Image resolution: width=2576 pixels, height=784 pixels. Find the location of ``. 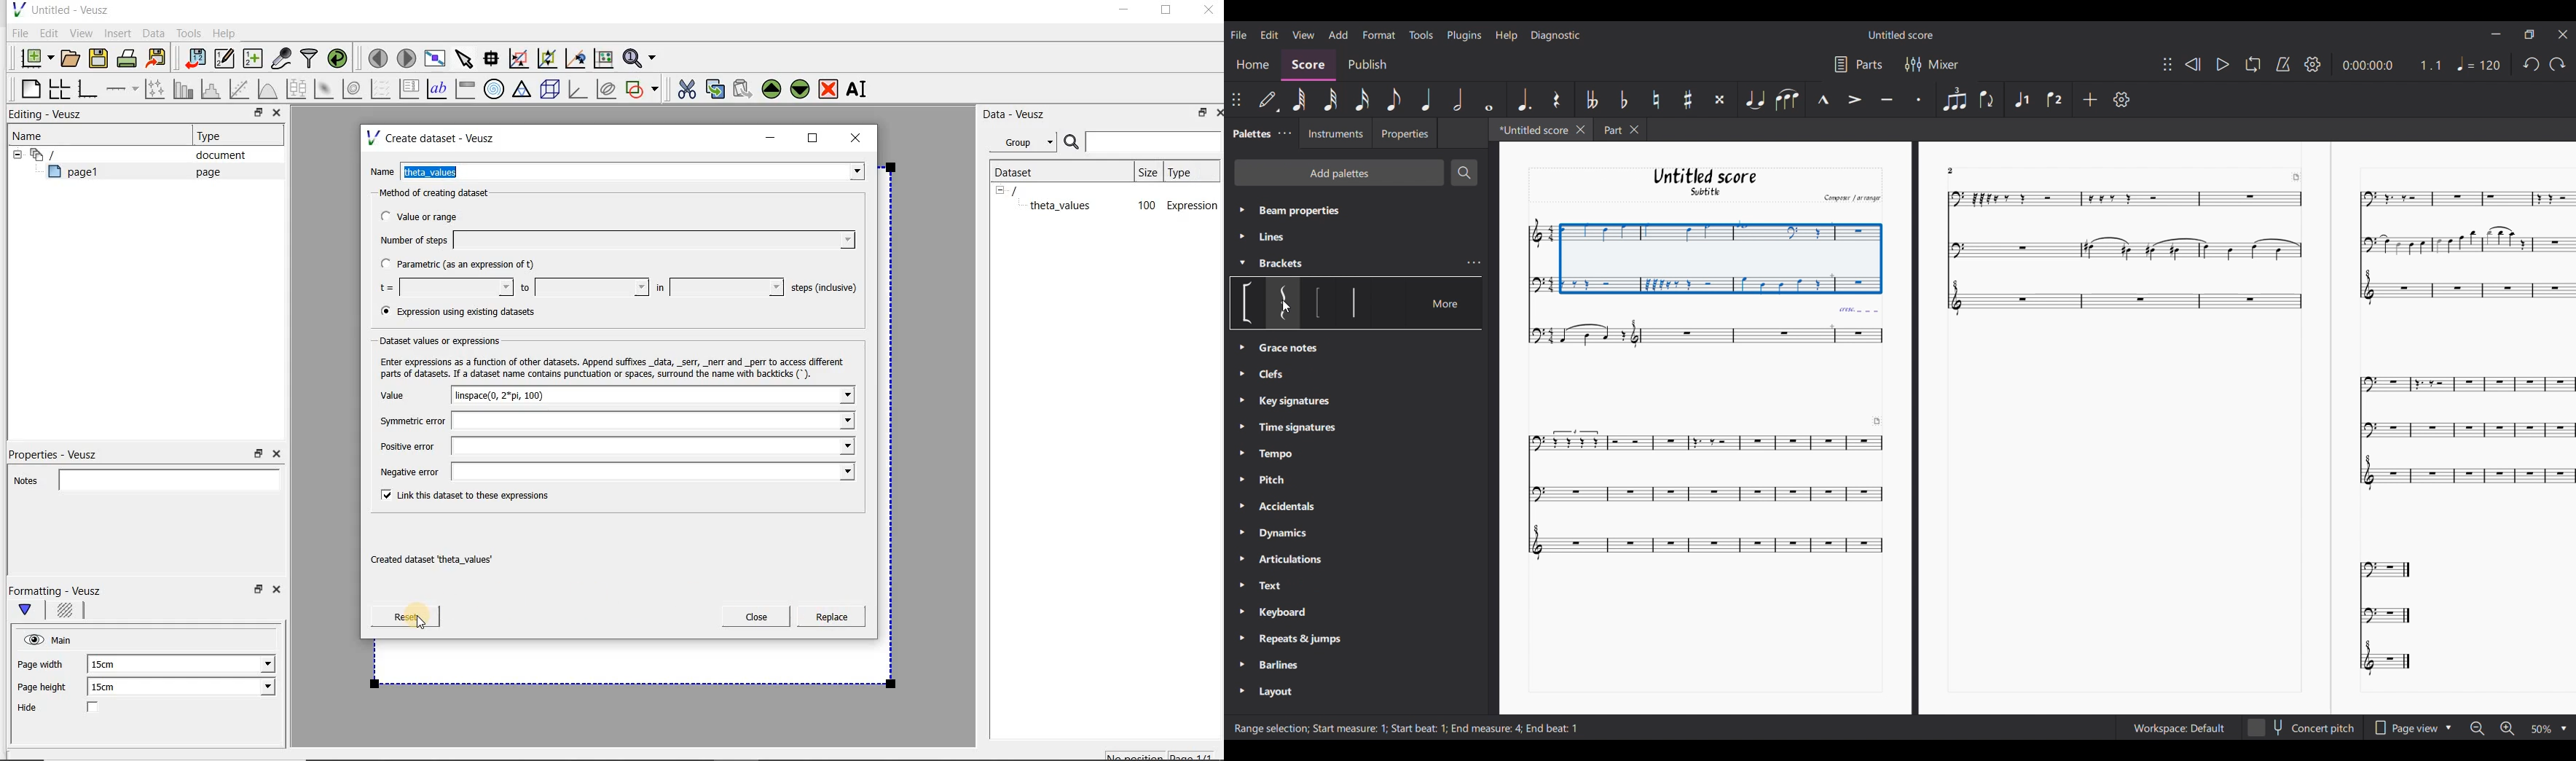

 is located at coordinates (1708, 544).